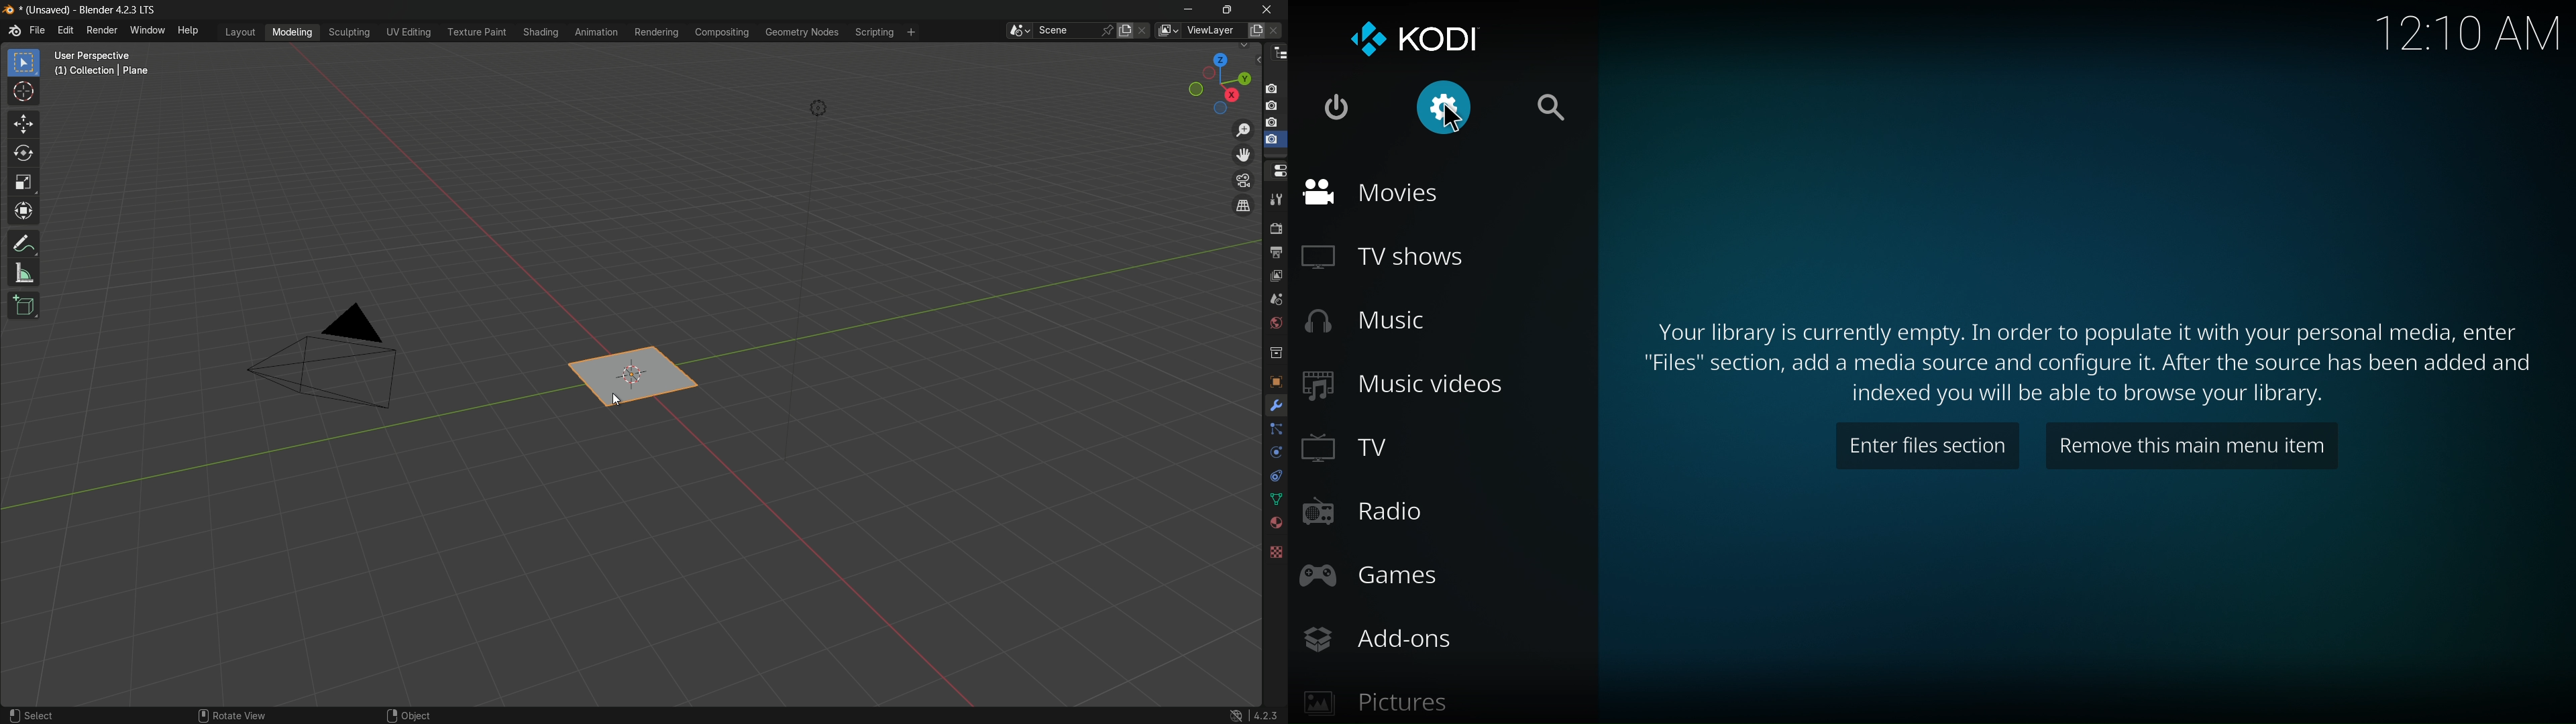 Image resolution: width=2576 pixels, height=728 pixels. Describe the element at coordinates (68, 32) in the screenshot. I see `edit menu` at that location.